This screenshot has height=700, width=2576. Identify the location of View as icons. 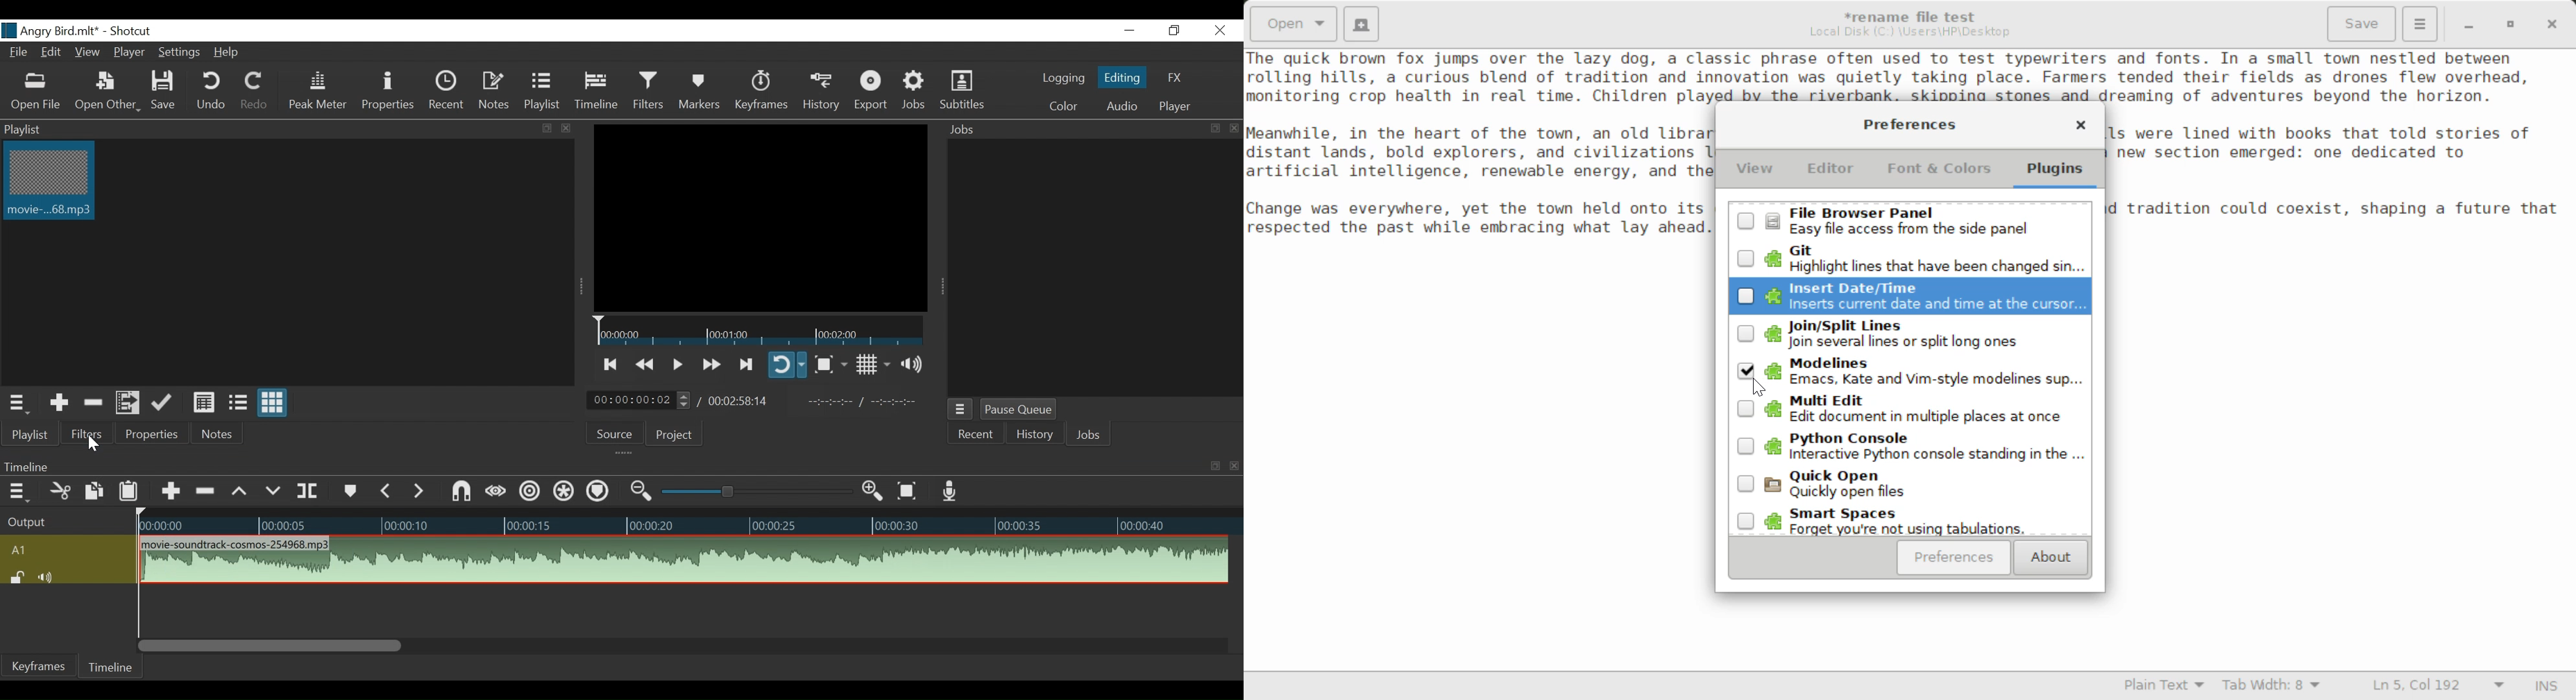
(271, 402).